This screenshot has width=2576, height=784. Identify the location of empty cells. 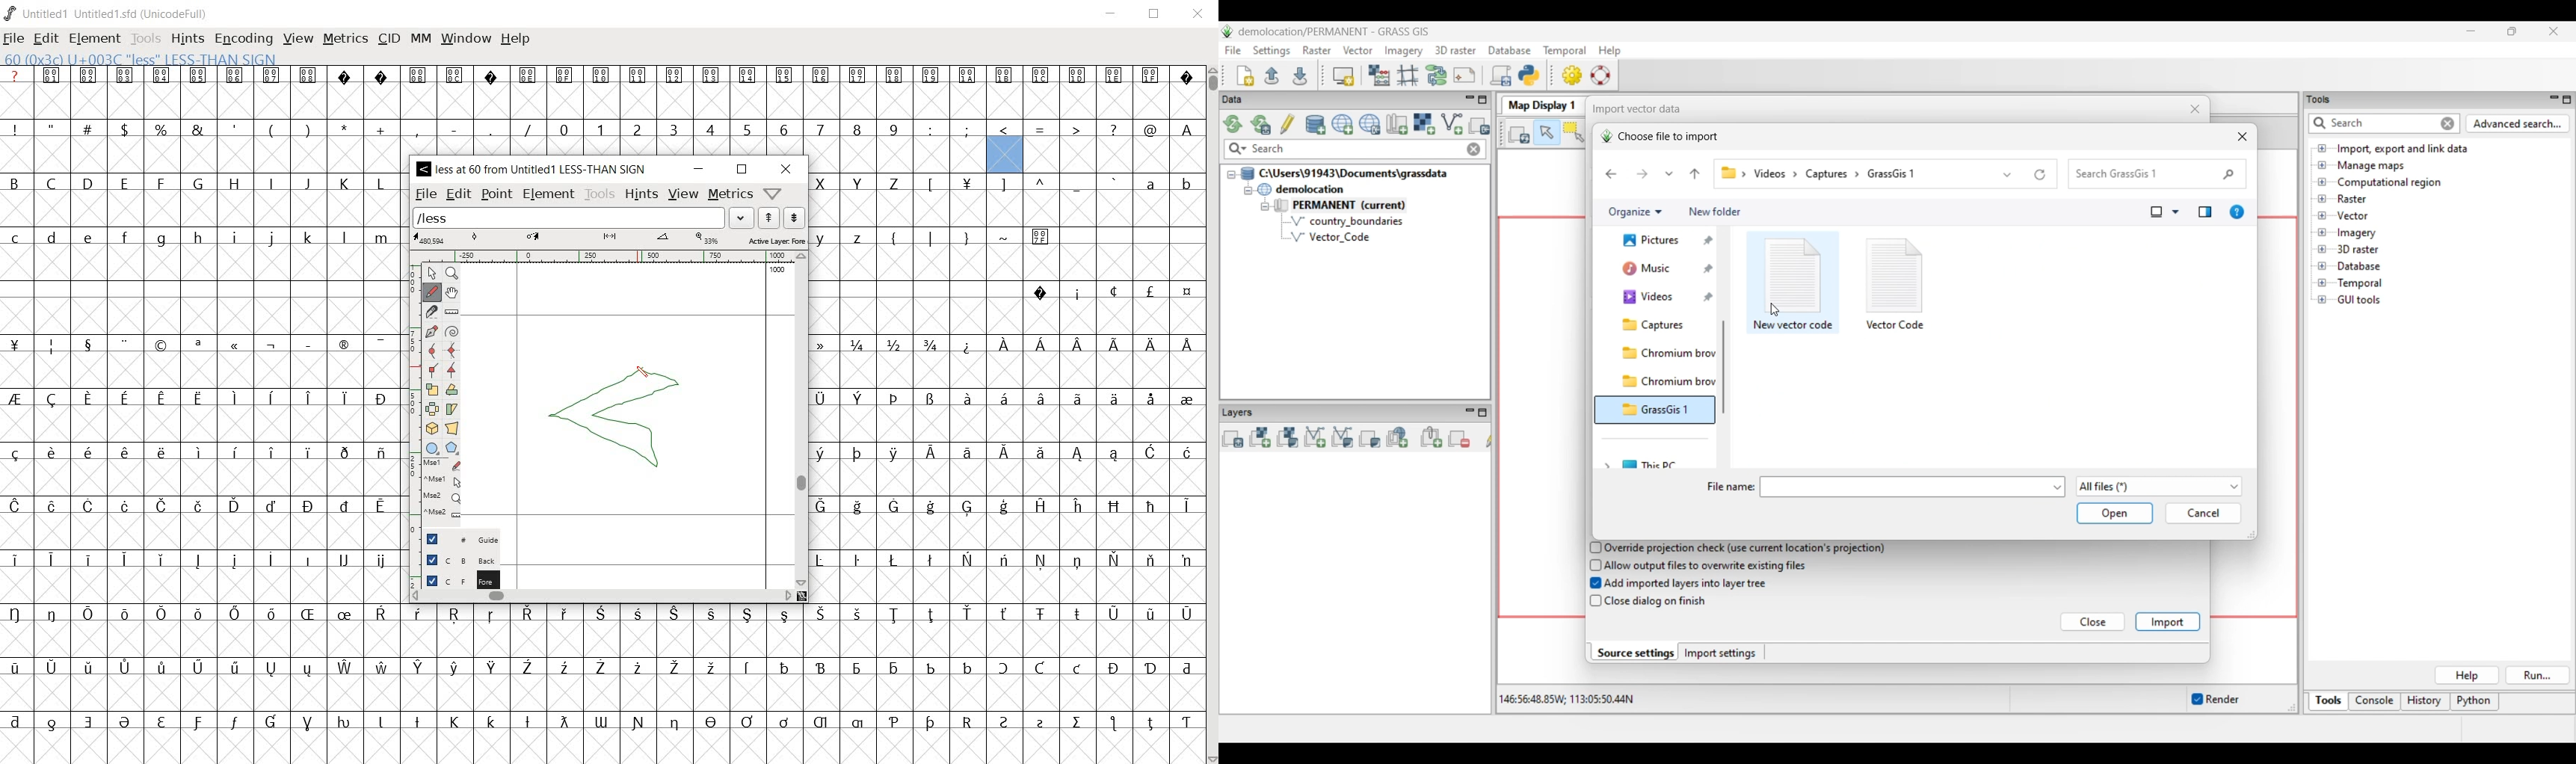
(204, 314).